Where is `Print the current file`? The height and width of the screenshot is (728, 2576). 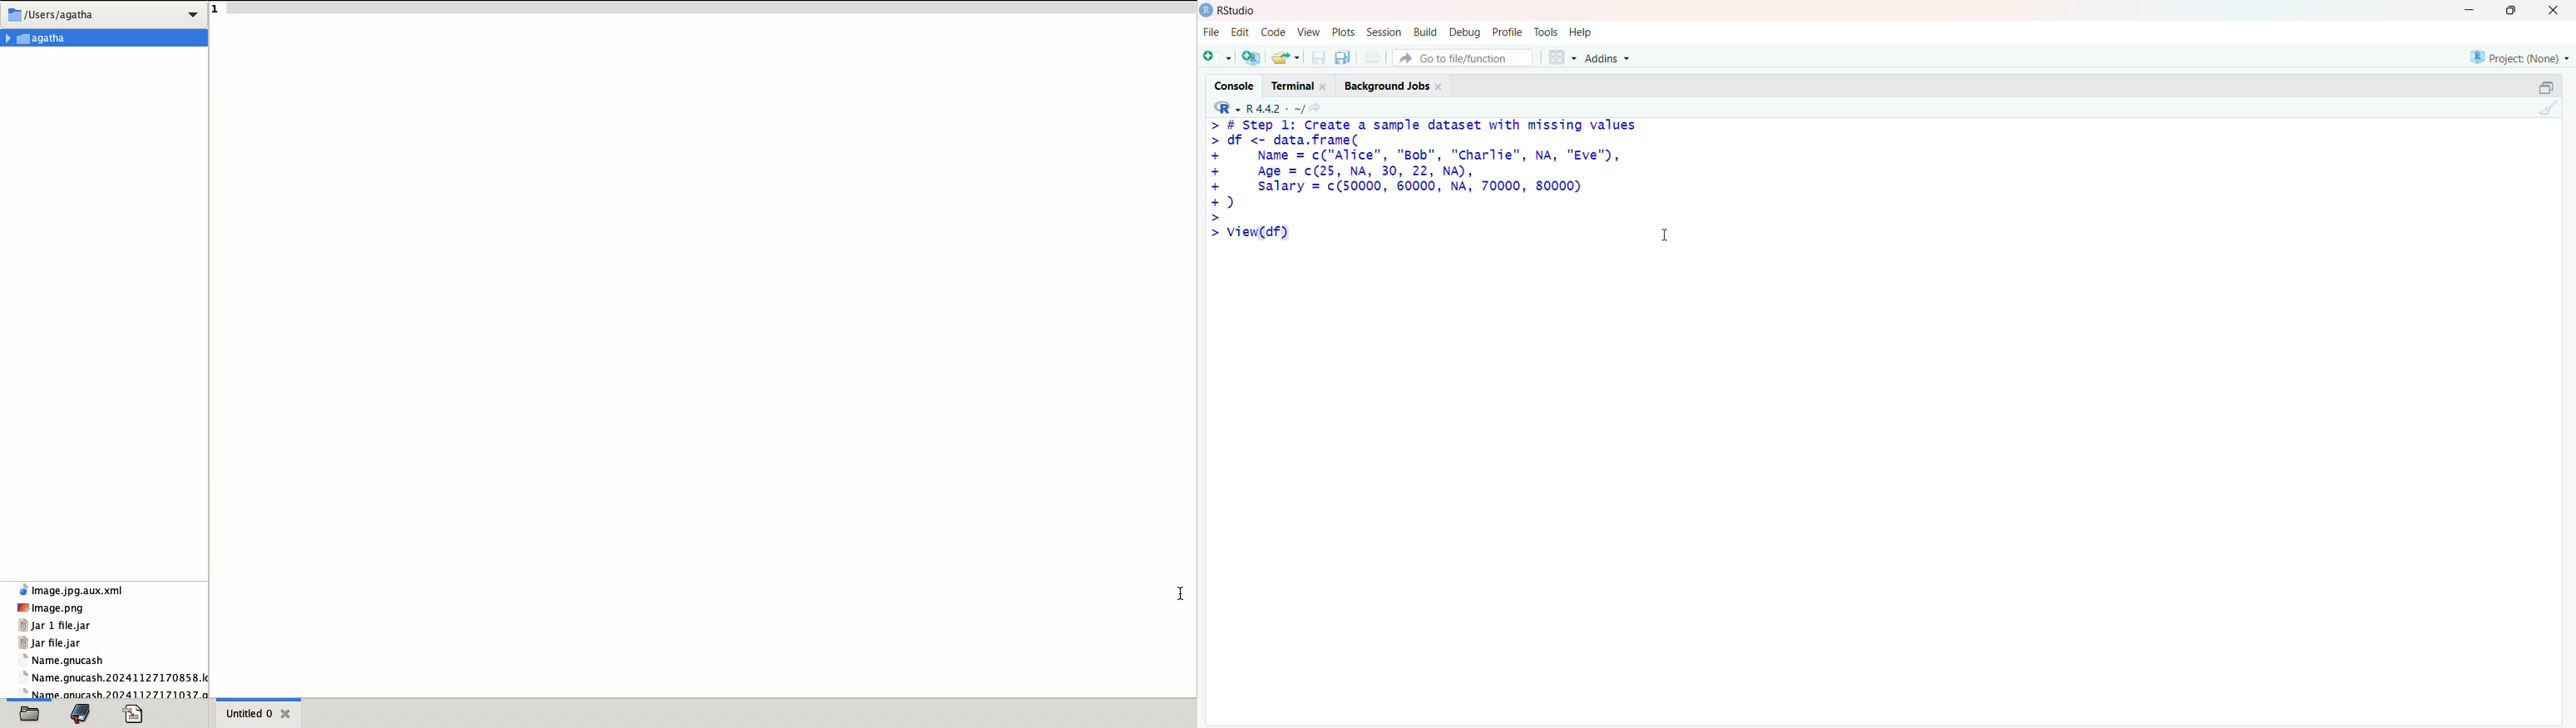 Print the current file is located at coordinates (1374, 56).